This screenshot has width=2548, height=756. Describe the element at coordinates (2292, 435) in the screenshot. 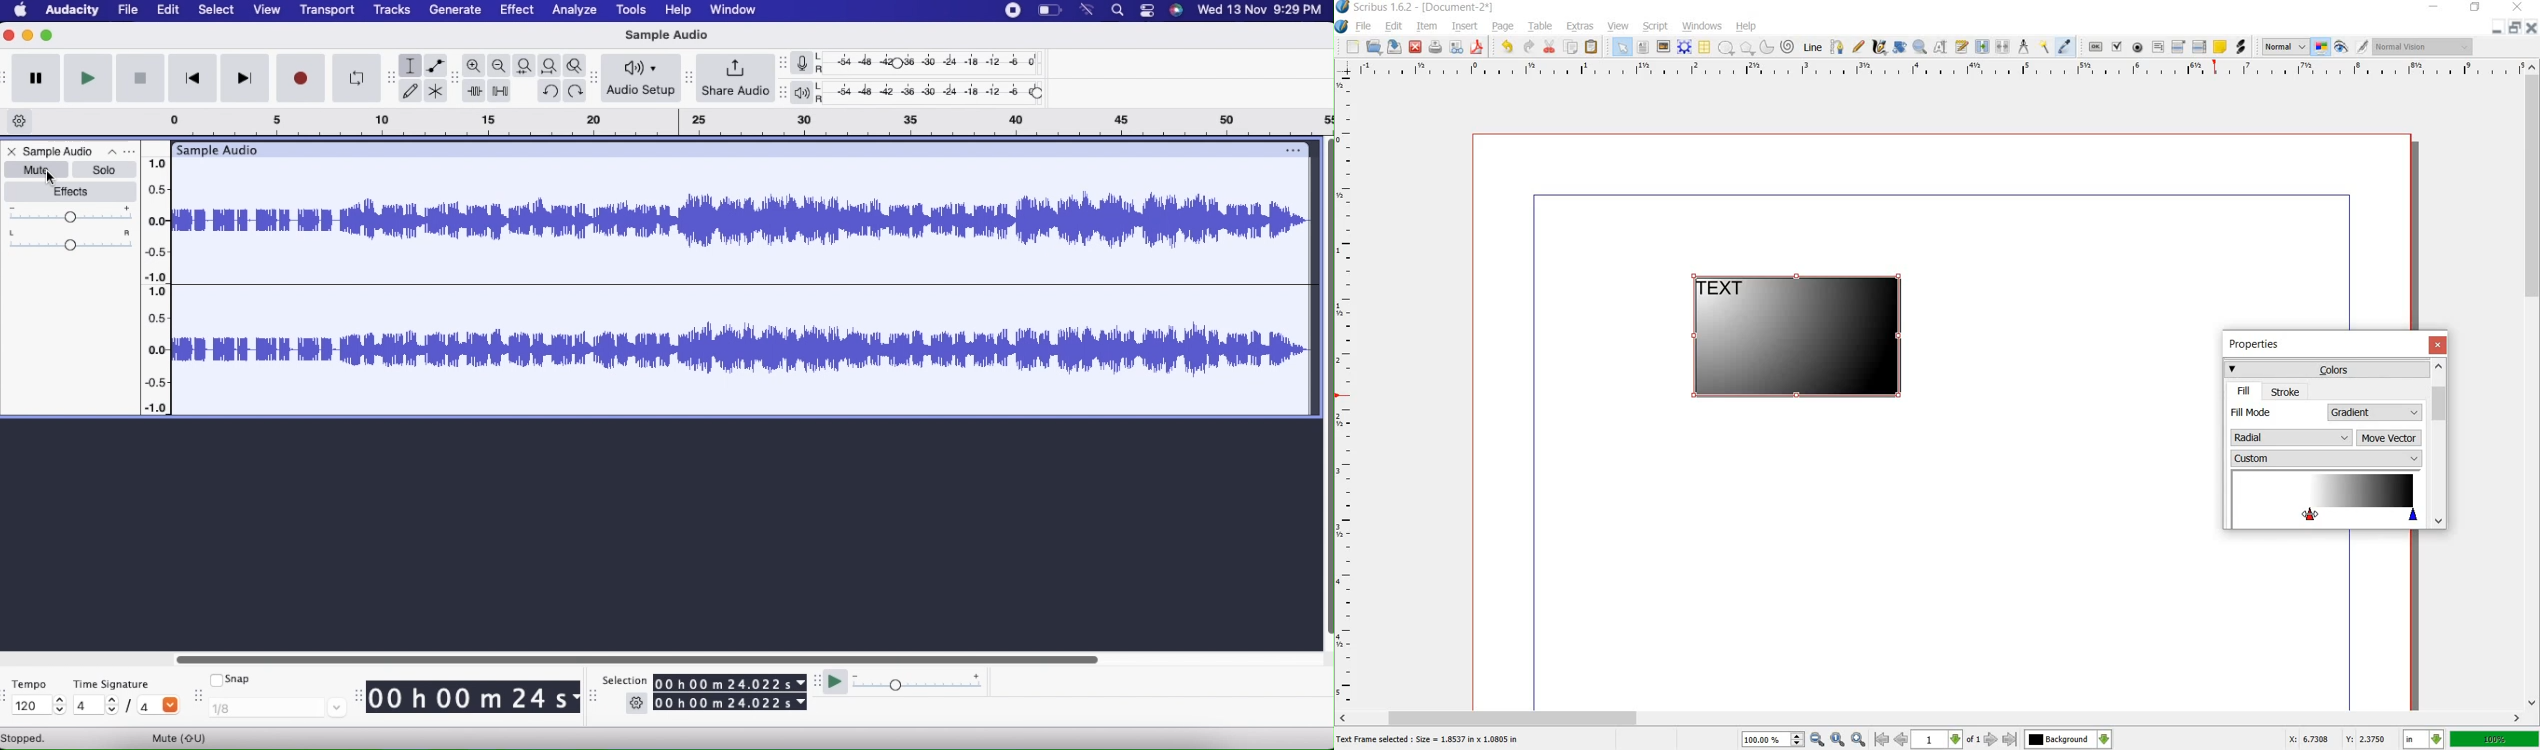

I see `radial` at that location.